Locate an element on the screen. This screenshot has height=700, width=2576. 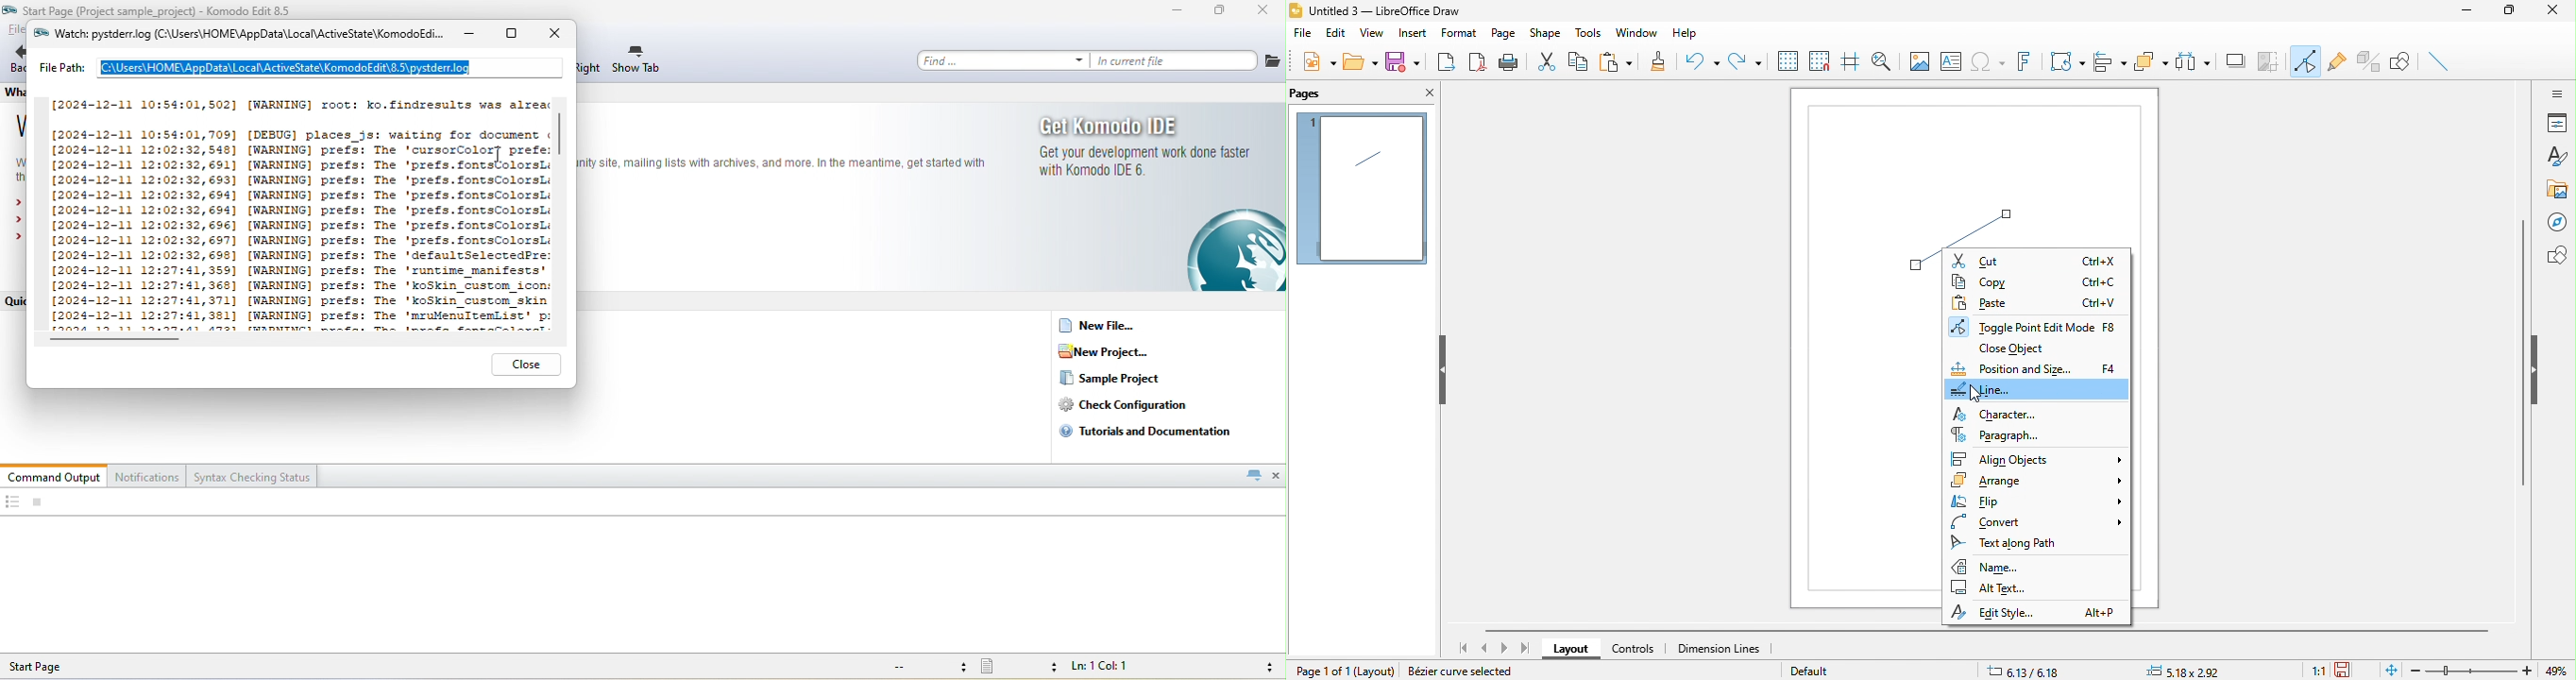
arrange is located at coordinates (2039, 481).